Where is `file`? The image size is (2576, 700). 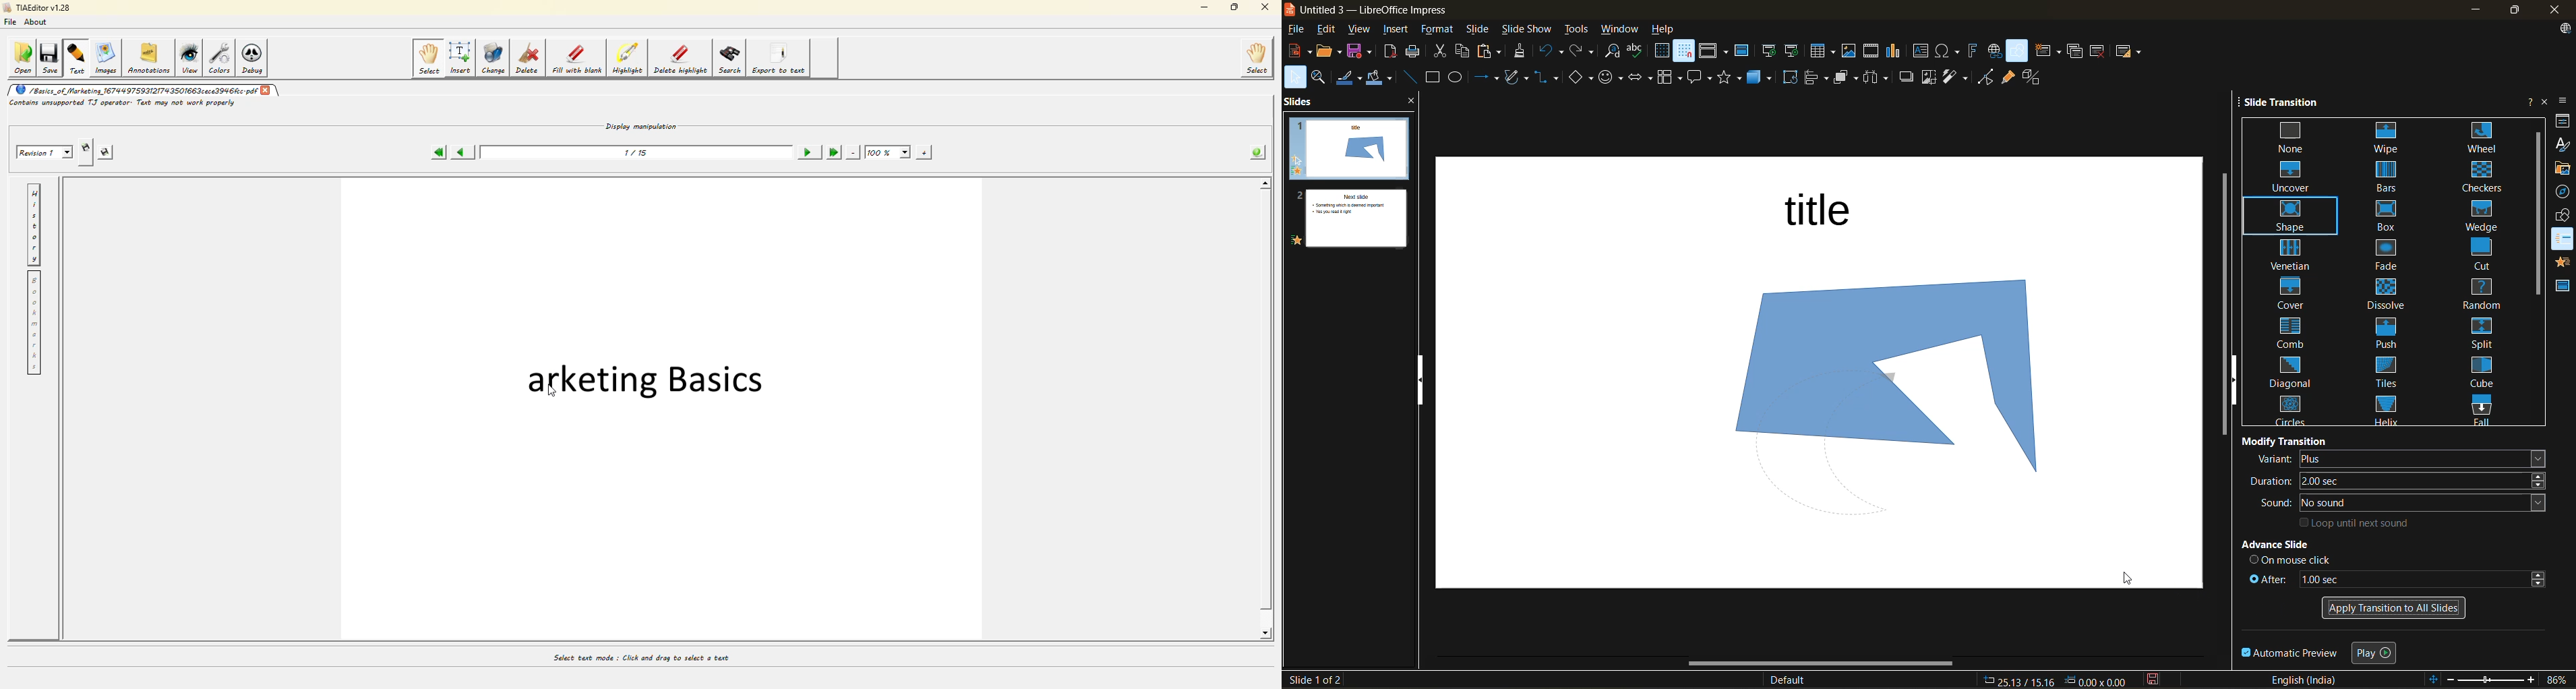
file is located at coordinates (1300, 30).